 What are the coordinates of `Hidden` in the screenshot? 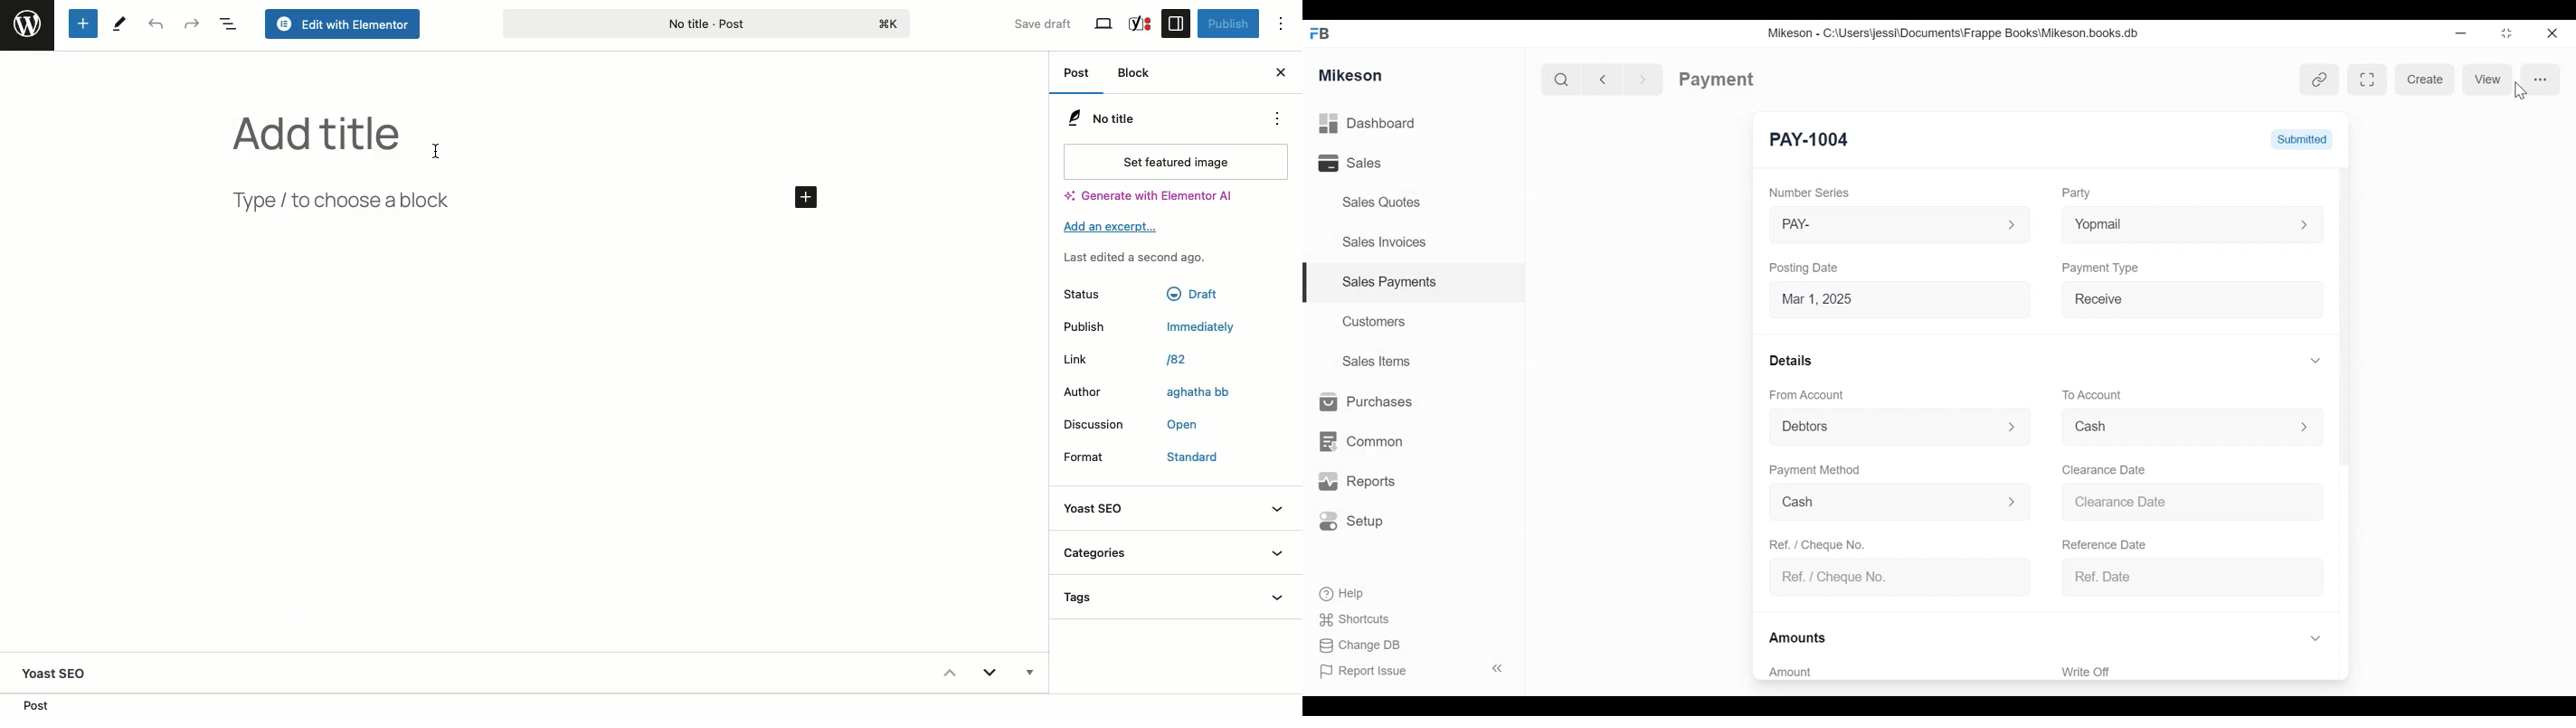 It's located at (1028, 674).